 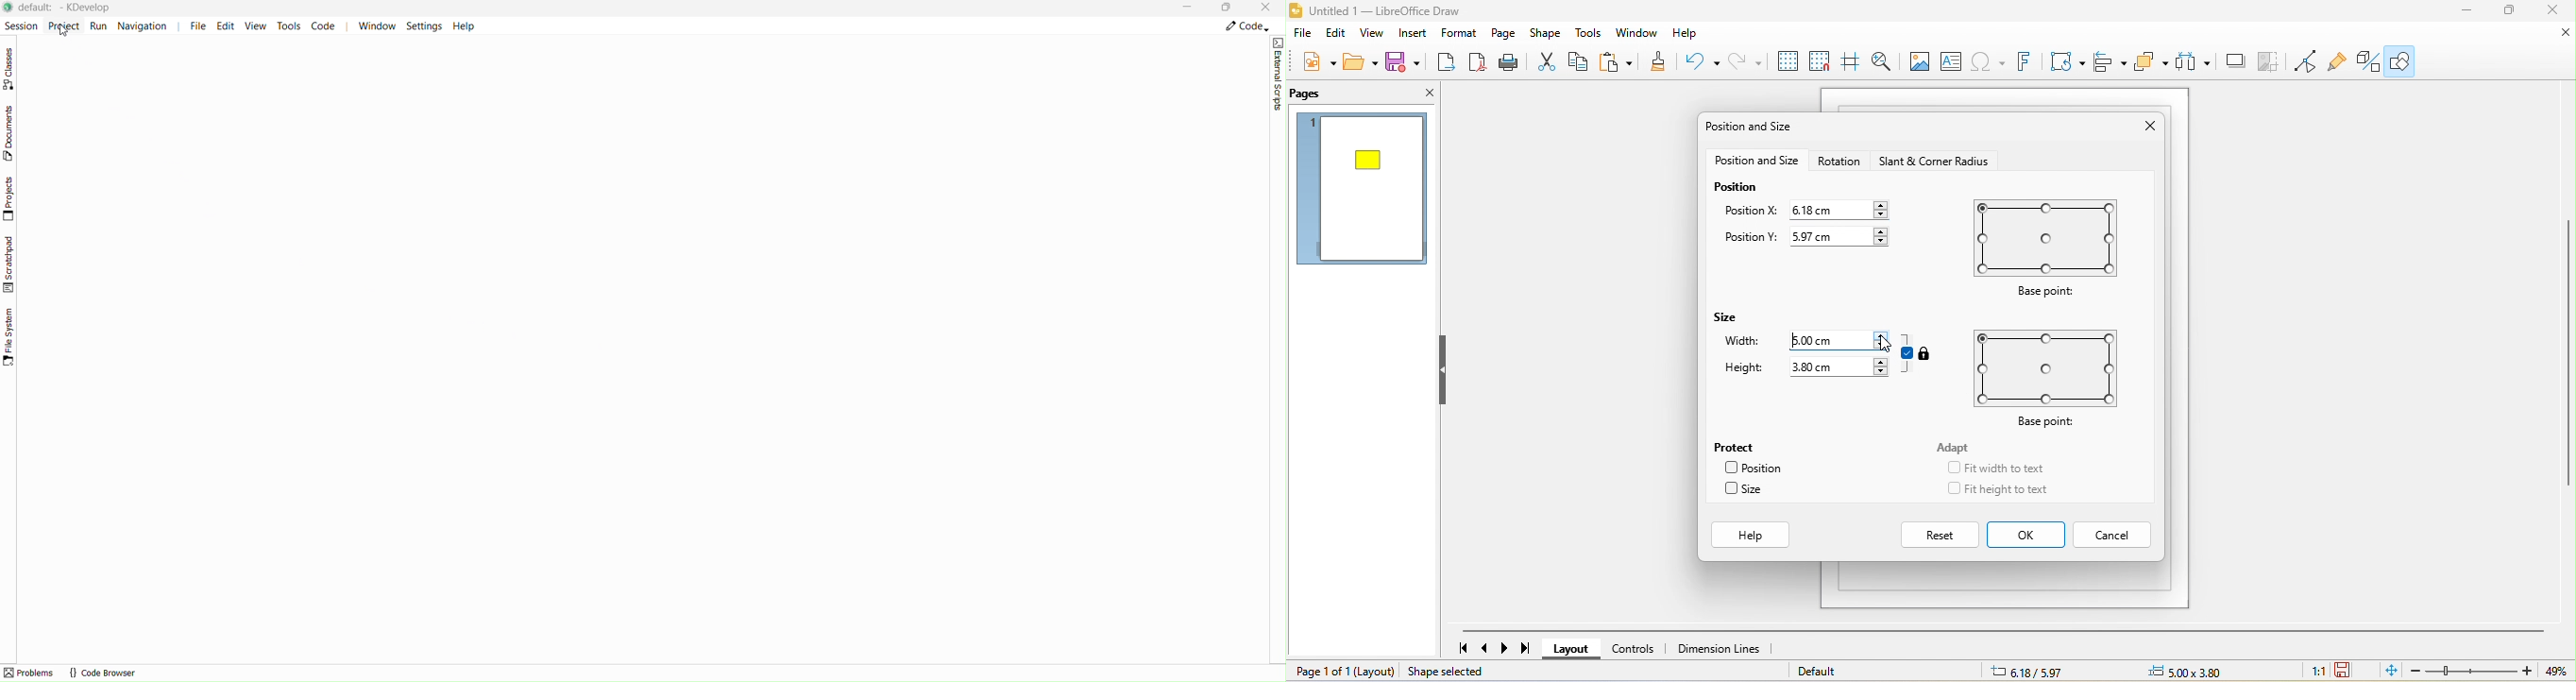 What do you see at coordinates (1445, 372) in the screenshot?
I see `hide` at bounding box center [1445, 372].